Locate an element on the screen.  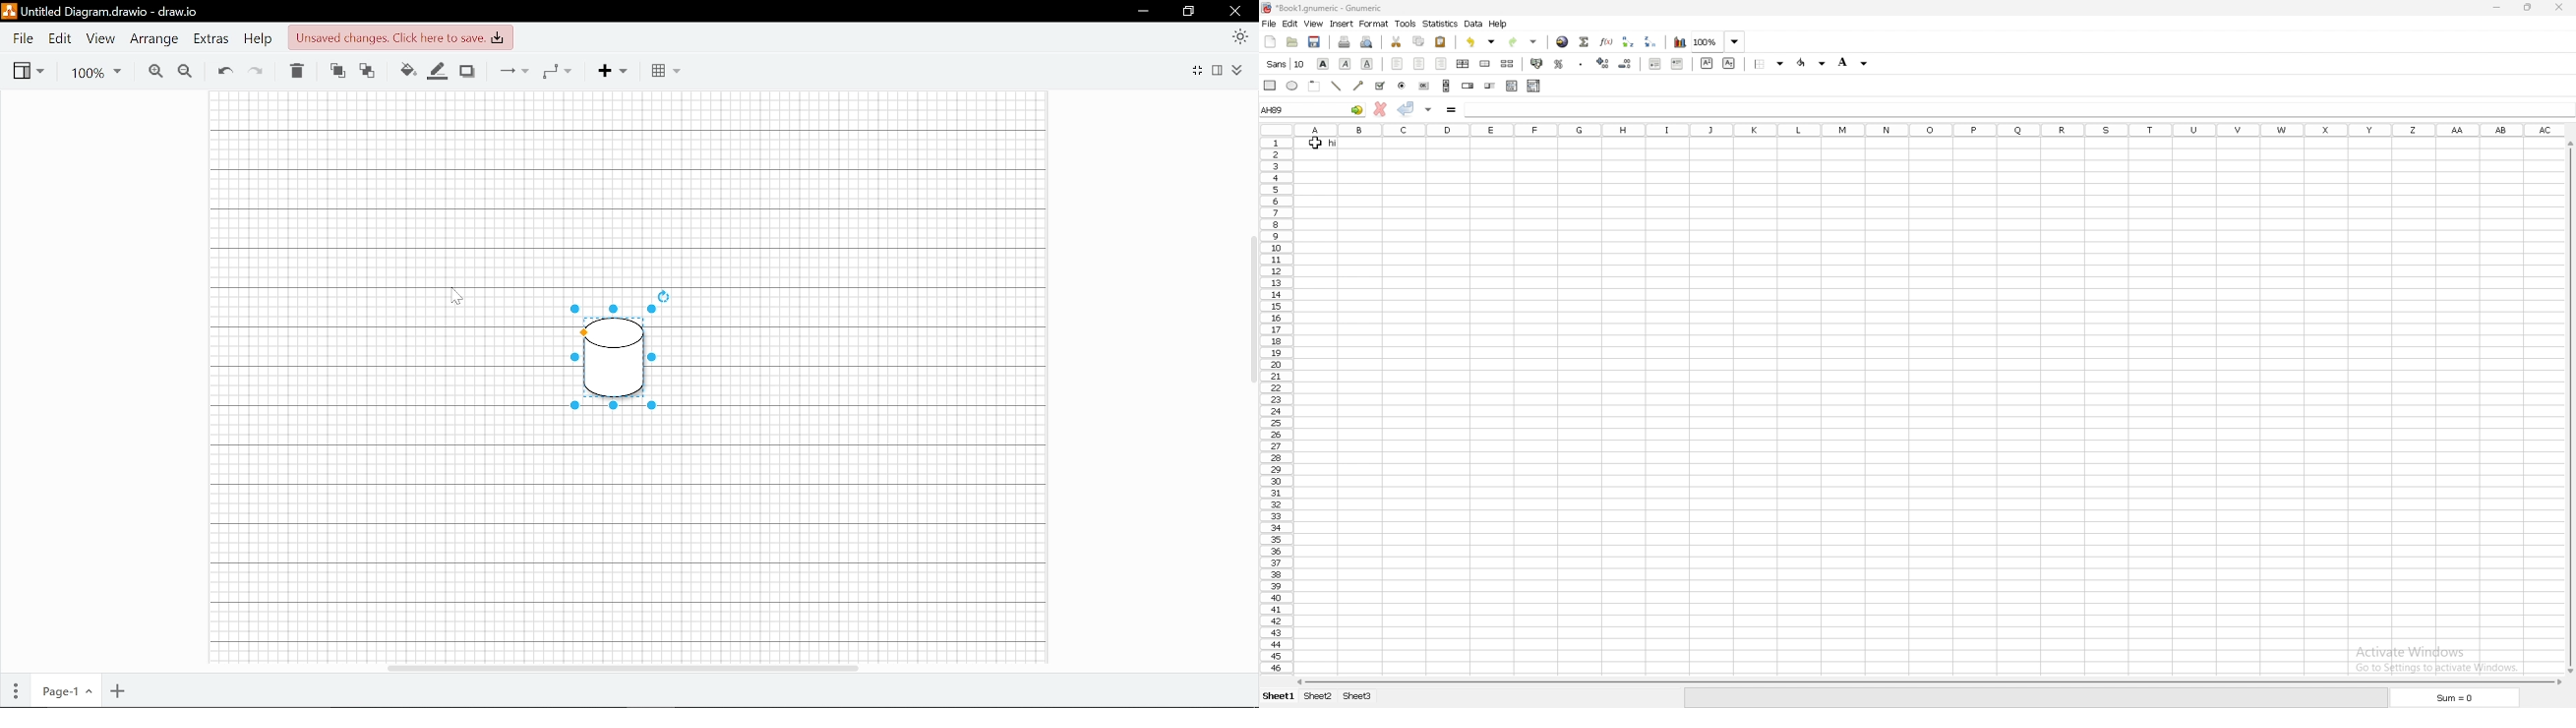
View is located at coordinates (29, 71).